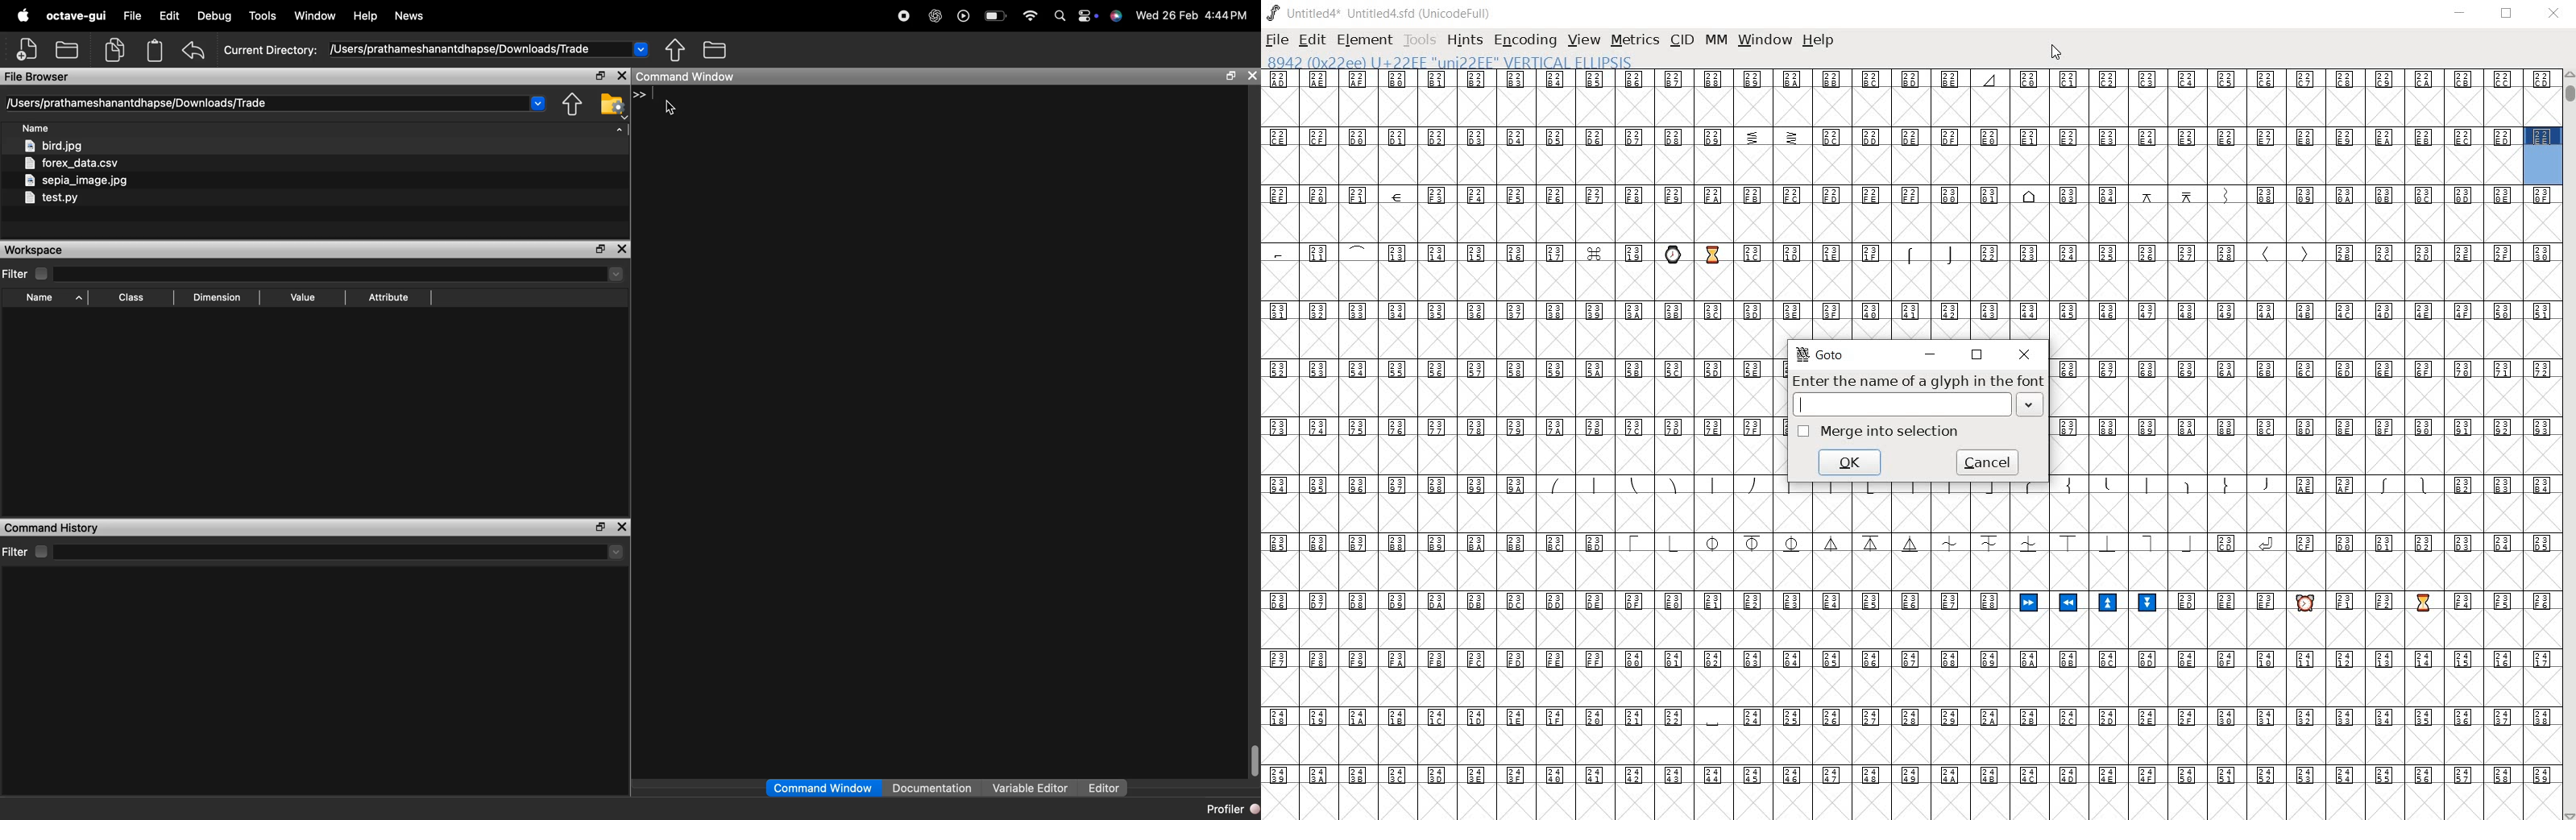 The height and width of the screenshot is (840, 2576). Describe the element at coordinates (2568, 445) in the screenshot. I see `SCROLLBAR` at that location.